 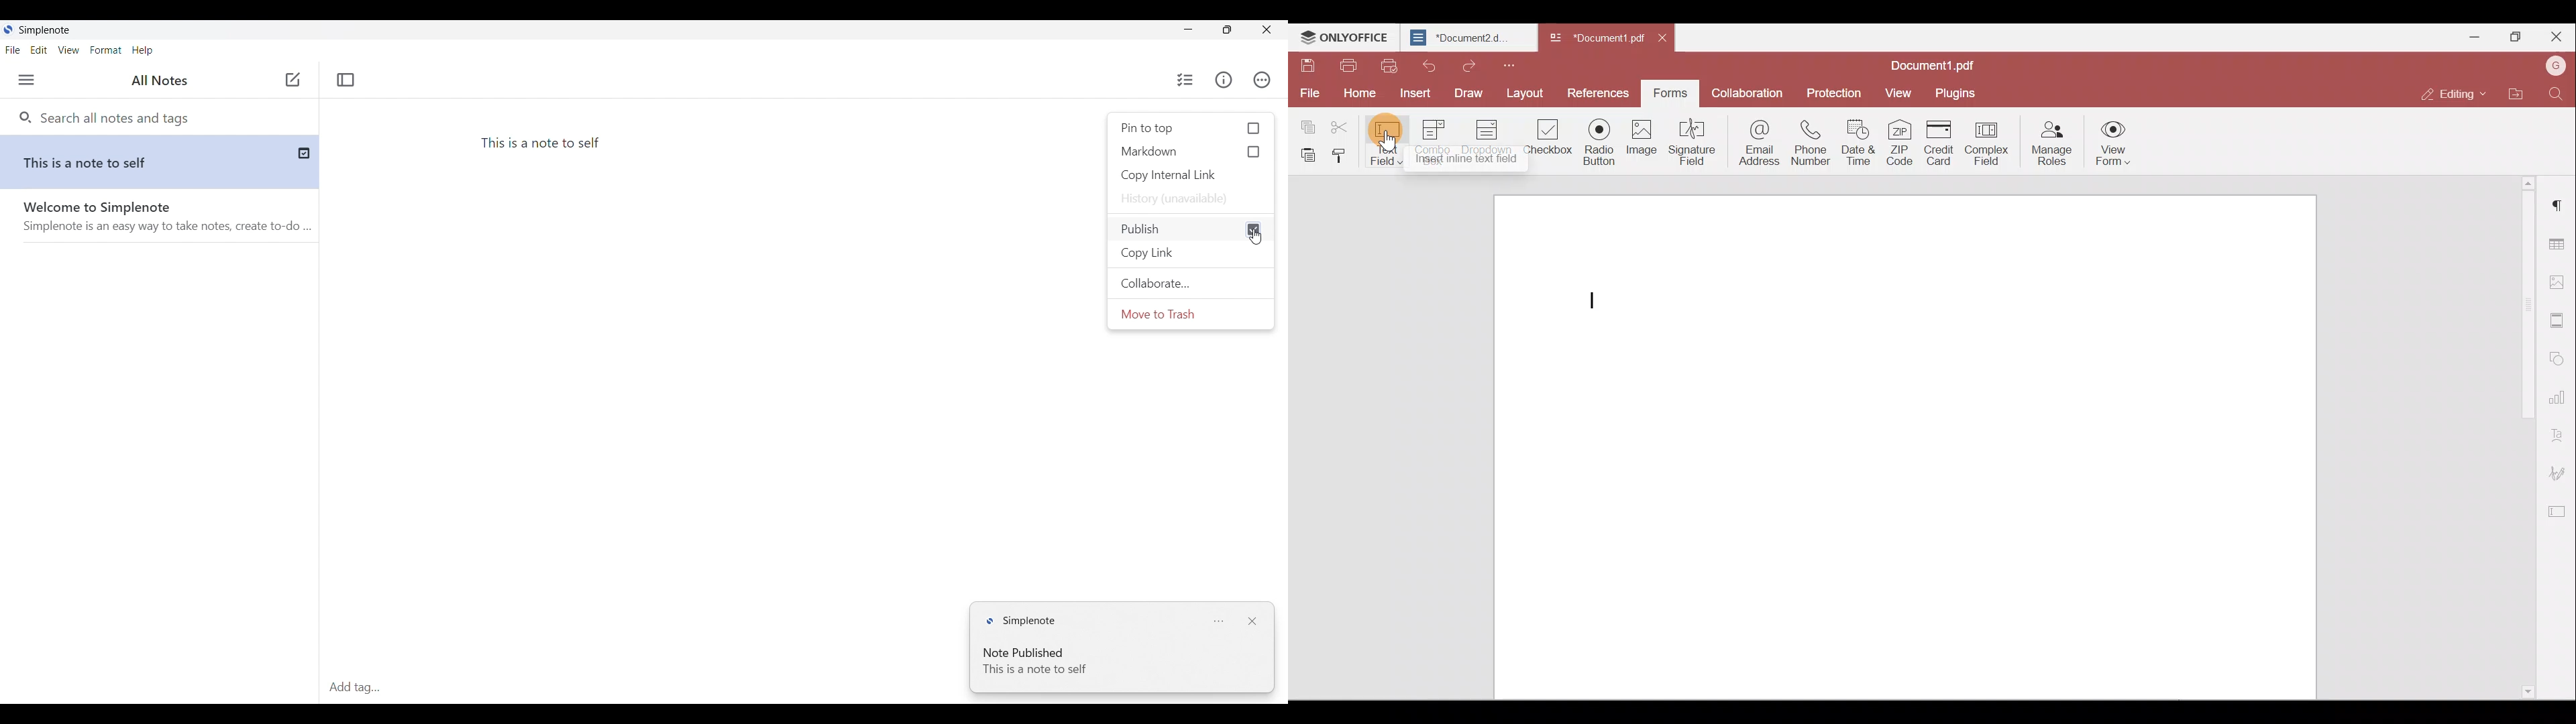 What do you see at coordinates (1034, 650) in the screenshot?
I see `Note Published` at bounding box center [1034, 650].